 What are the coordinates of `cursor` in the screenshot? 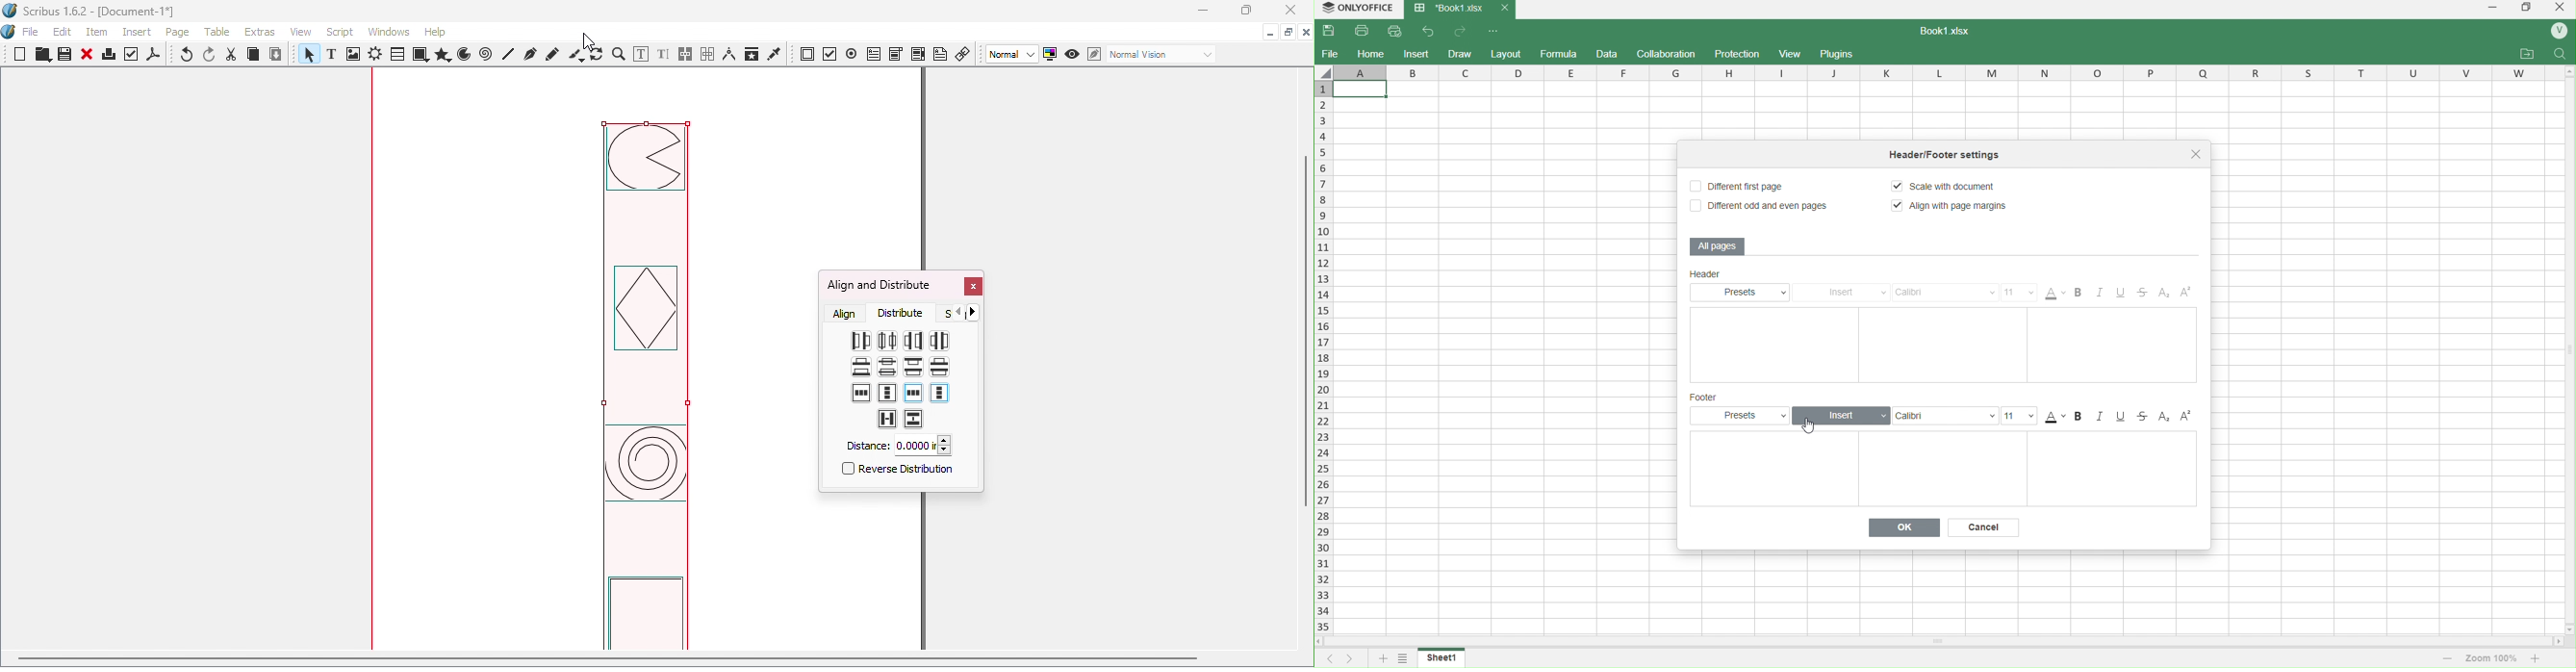 It's located at (1810, 427).